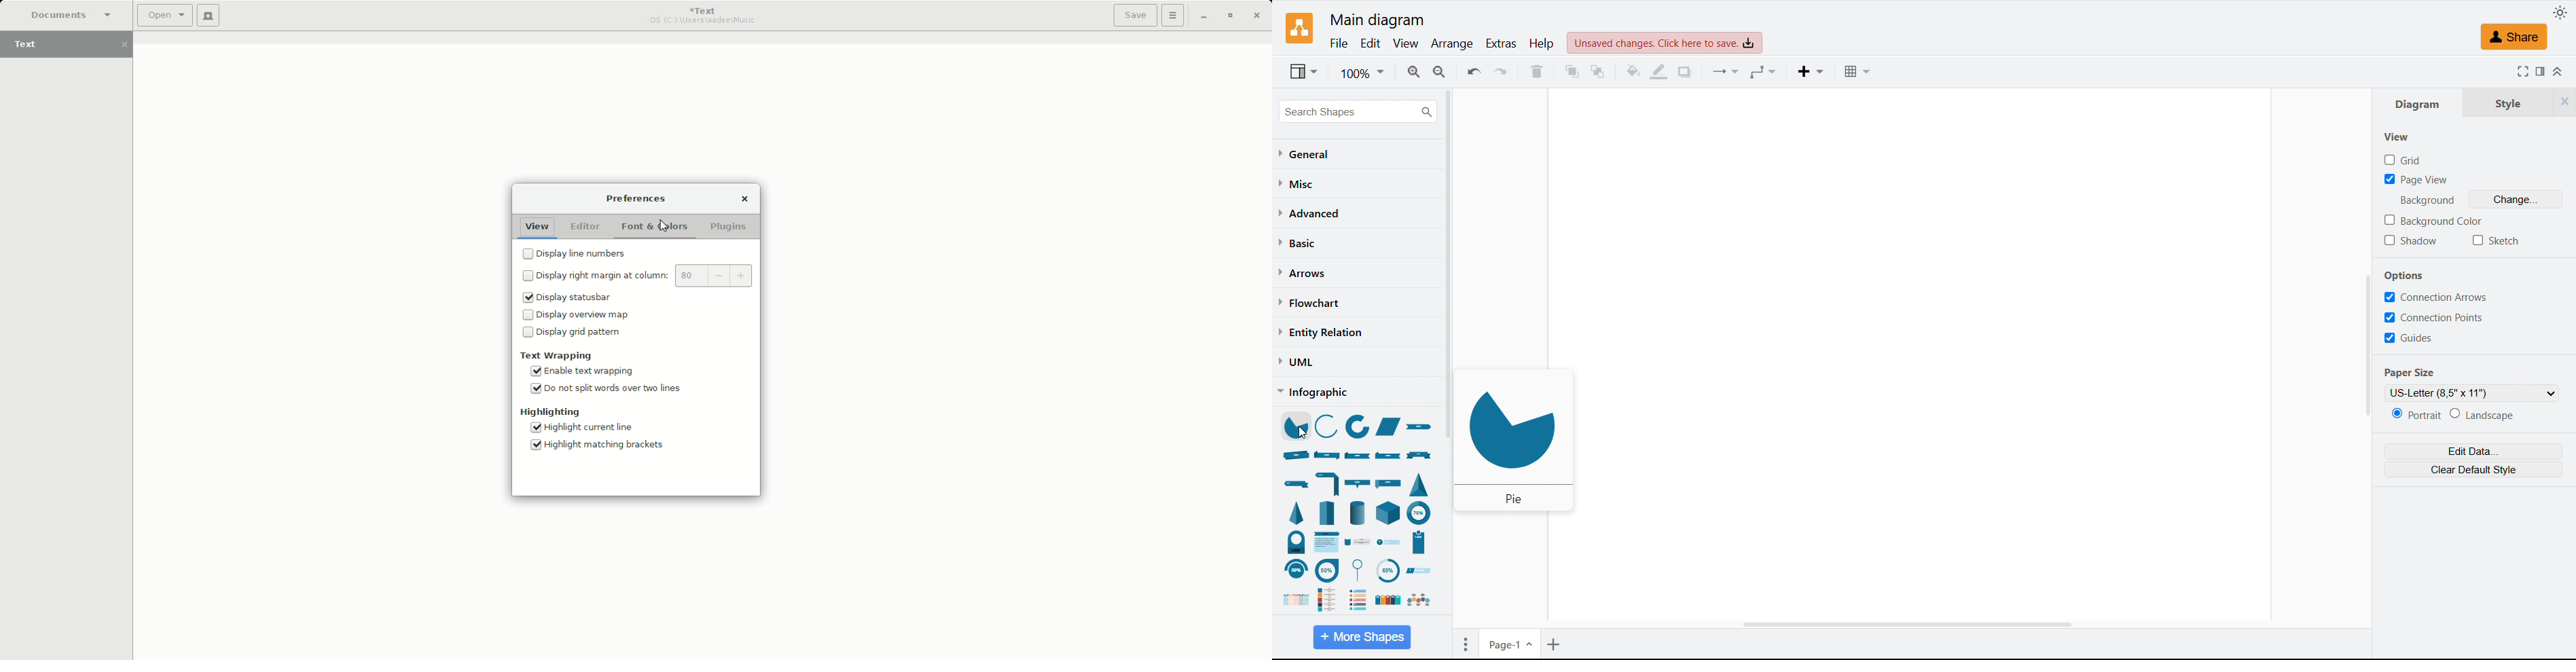  I want to click on Format , so click(2542, 72).